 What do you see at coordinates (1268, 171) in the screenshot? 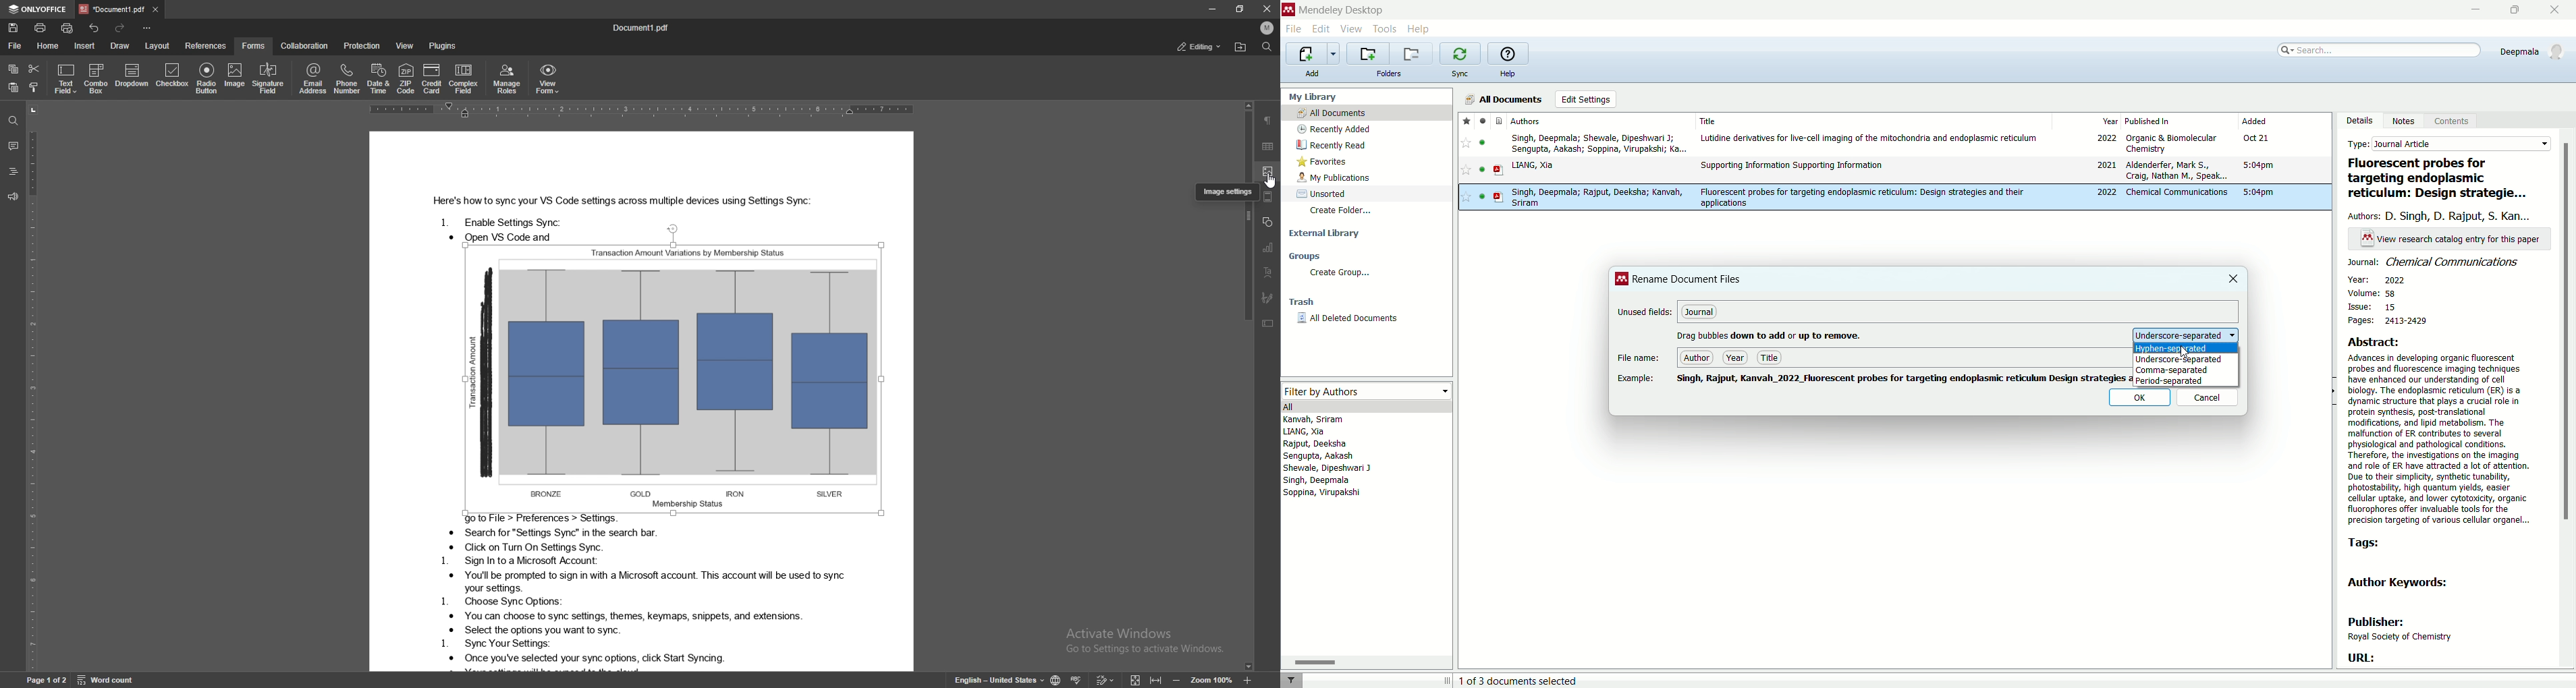
I see `image` at bounding box center [1268, 171].